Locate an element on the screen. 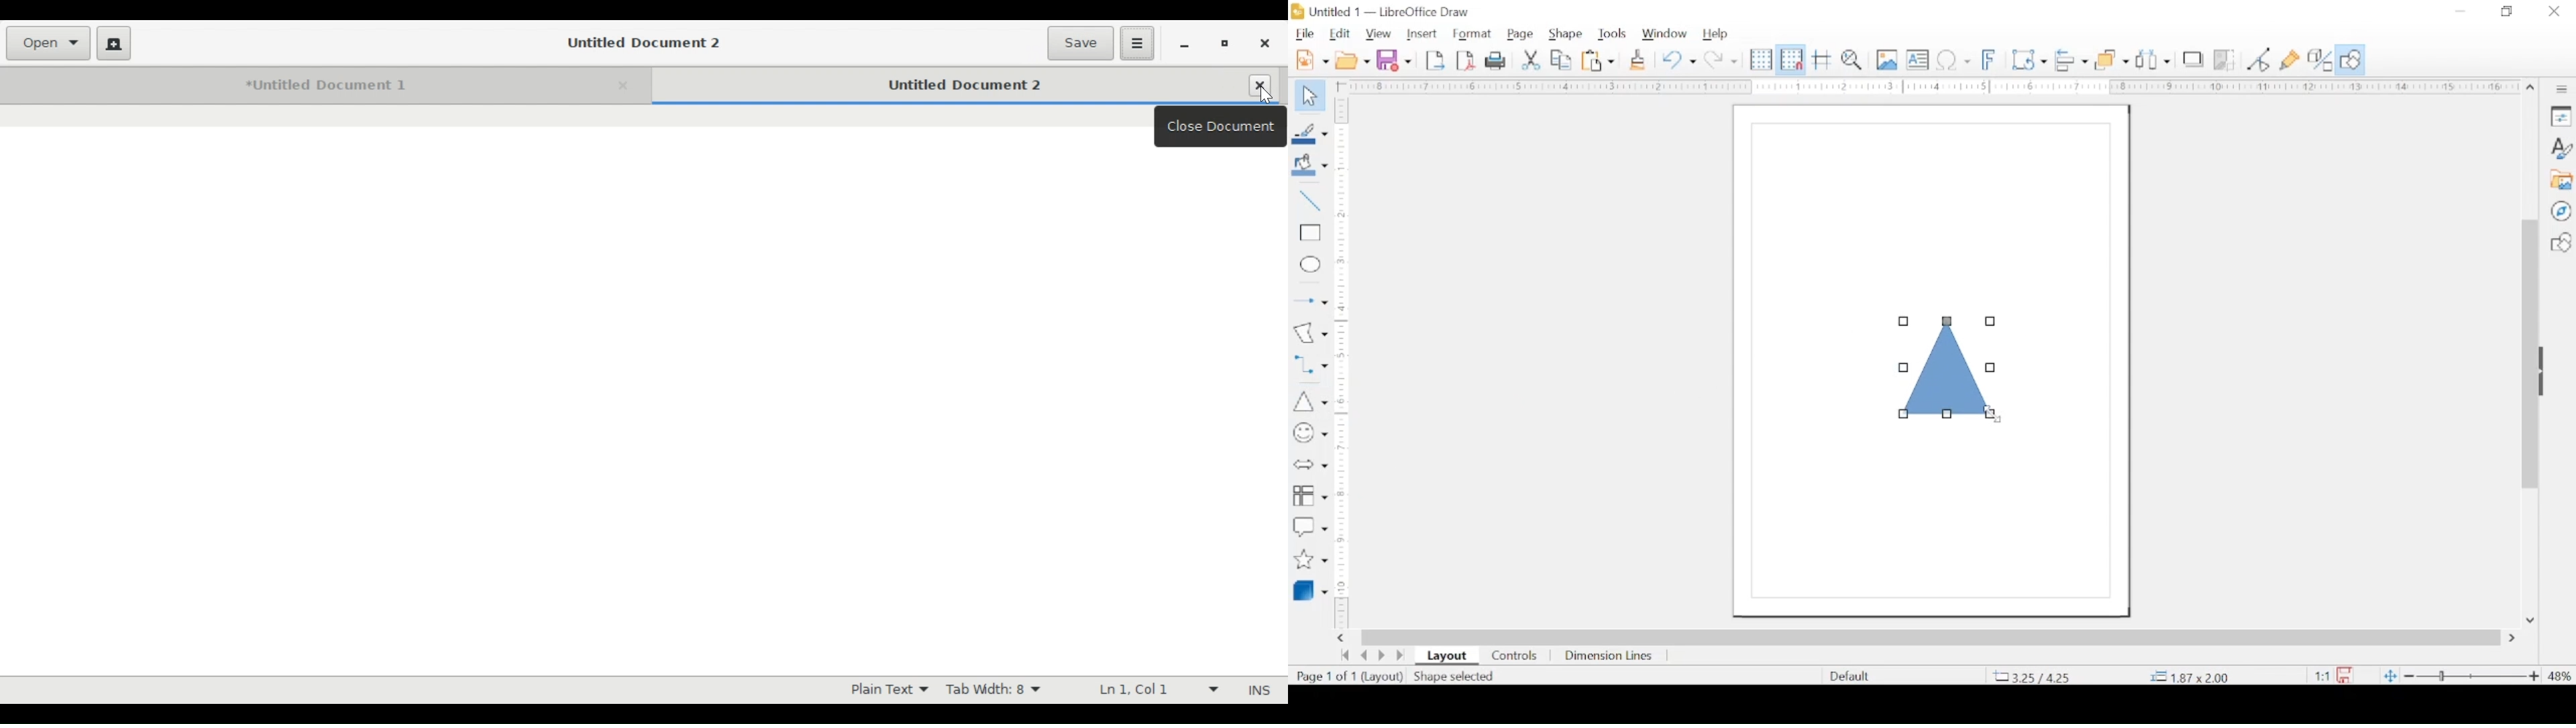 The width and height of the screenshot is (2576, 728). file is located at coordinates (1305, 33).